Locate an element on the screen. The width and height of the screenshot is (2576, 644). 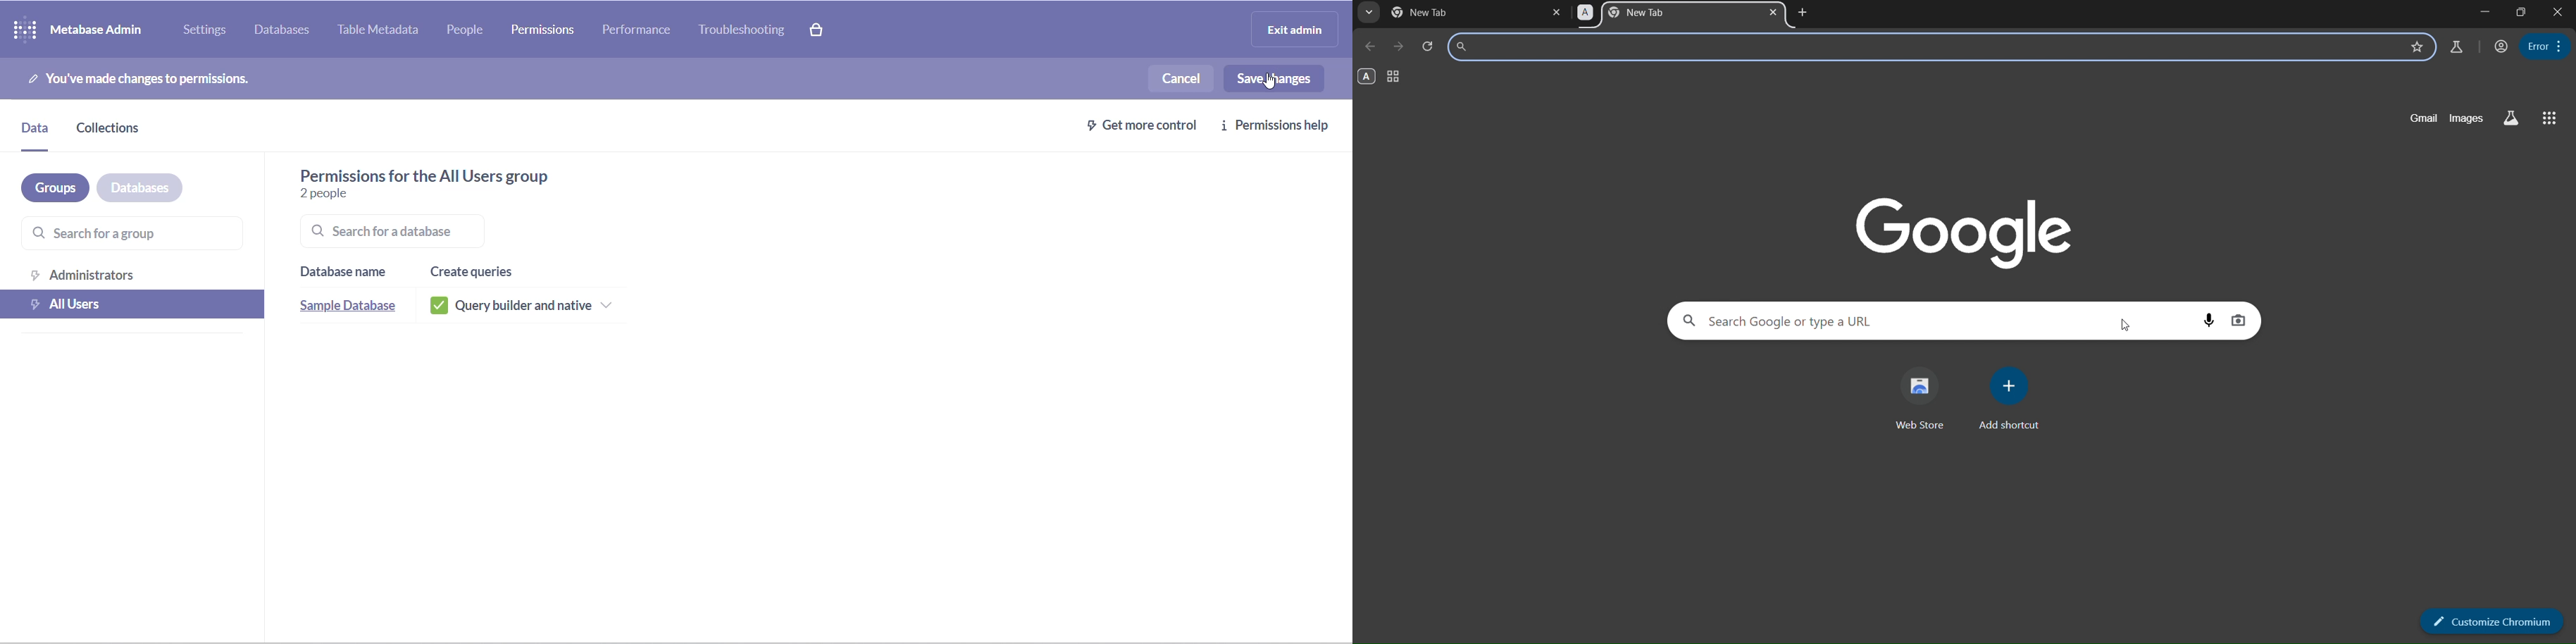
account is located at coordinates (2499, 46).